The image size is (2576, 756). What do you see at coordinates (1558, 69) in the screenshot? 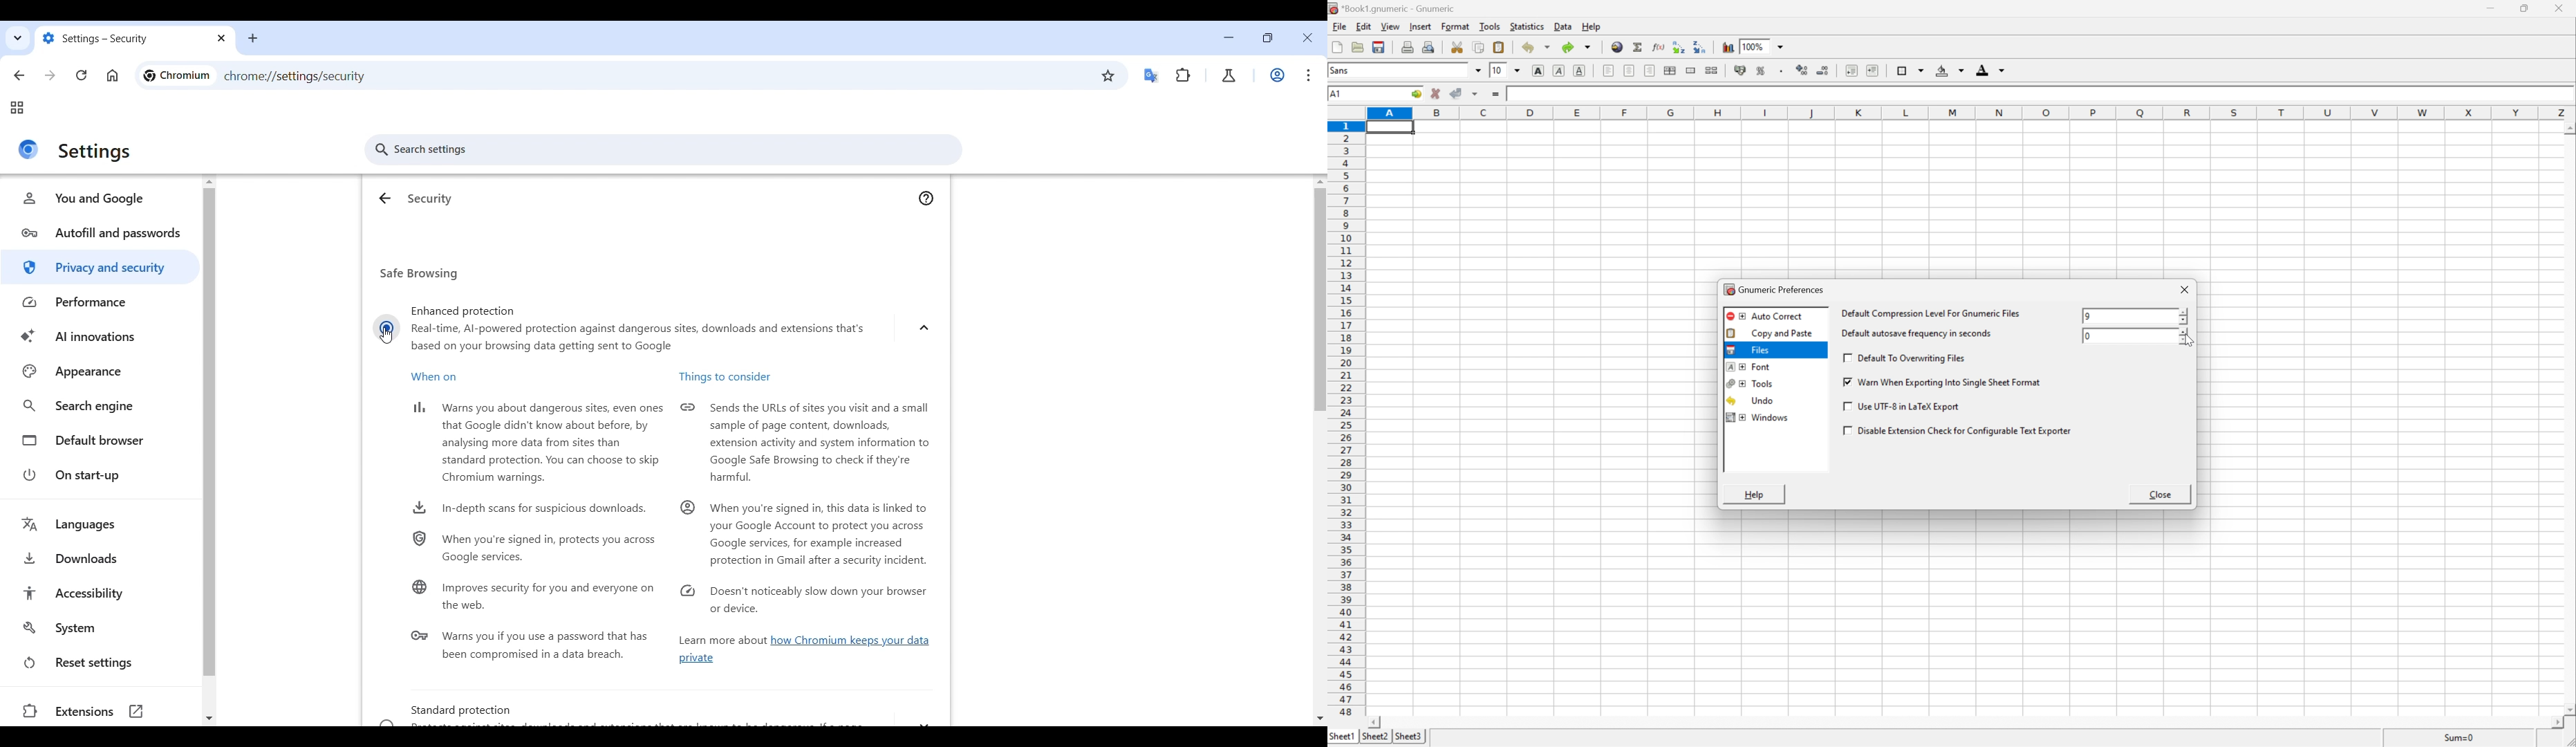
I see `italic` at bounding box center [1558, 69].